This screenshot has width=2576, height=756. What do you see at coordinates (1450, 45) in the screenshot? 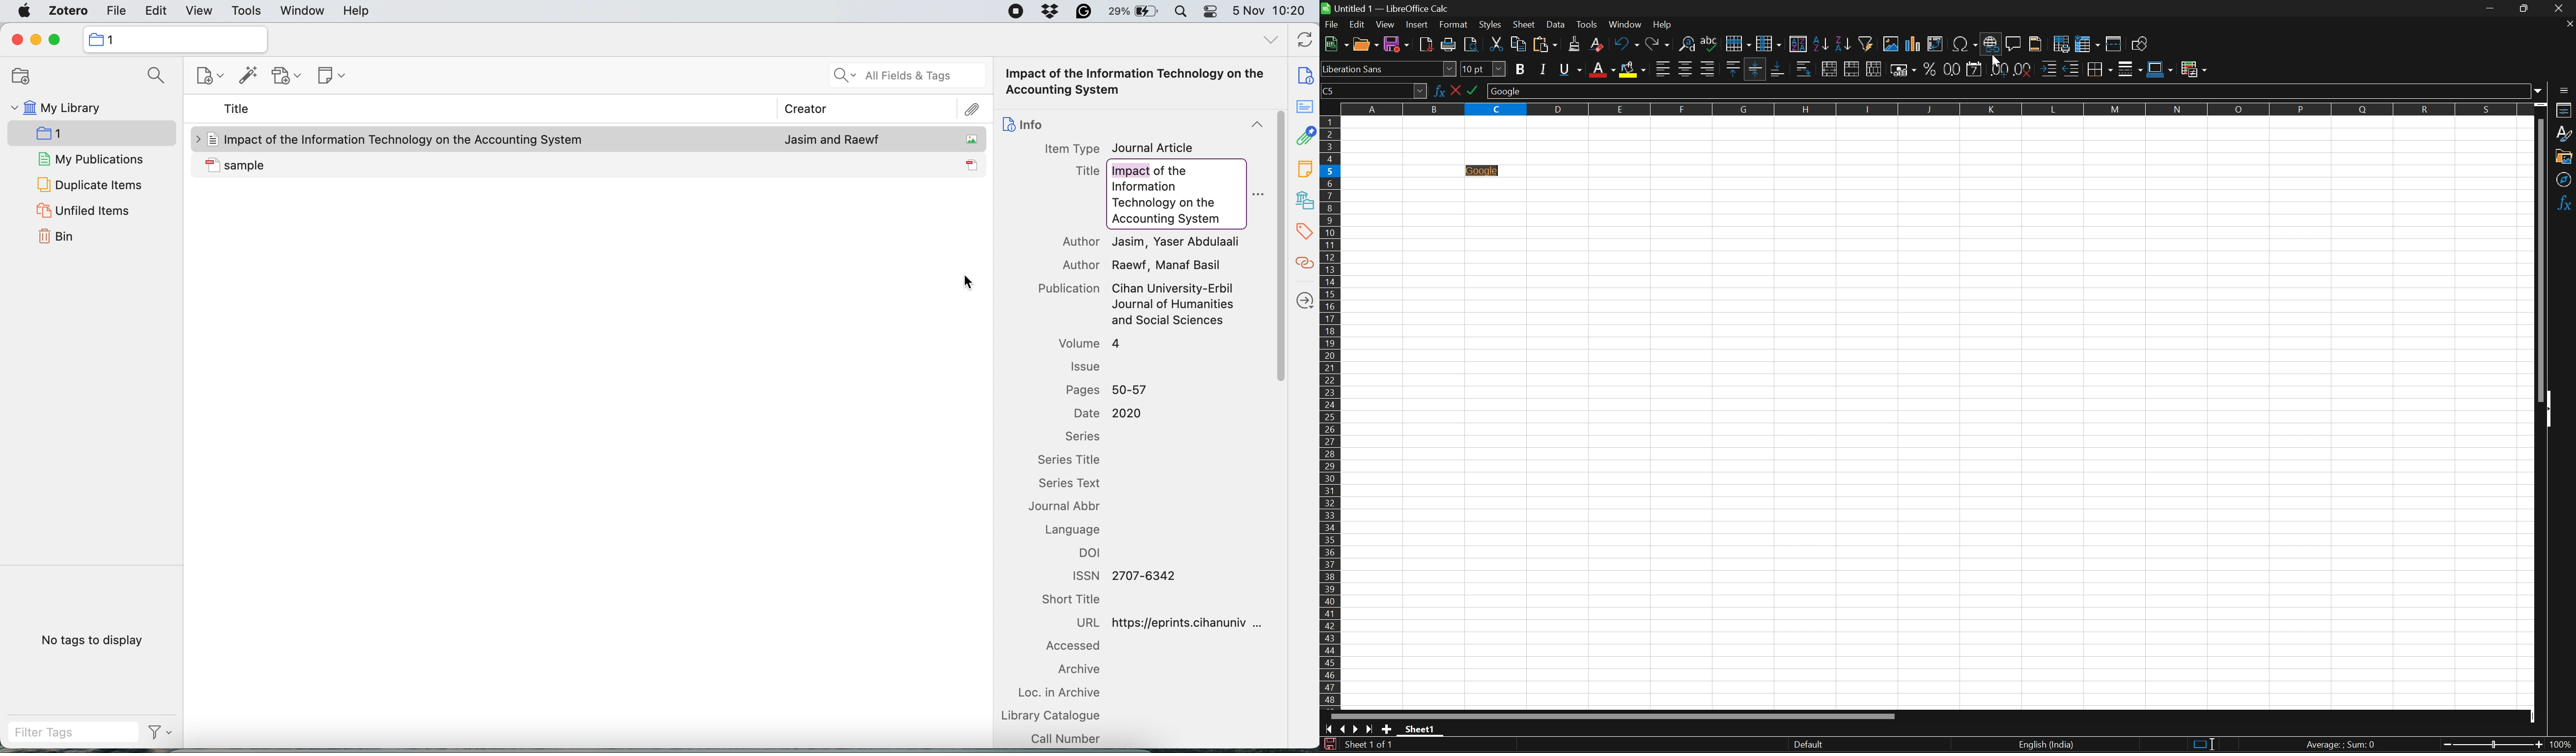
I see `Print` at bounding box center [1450, 45].